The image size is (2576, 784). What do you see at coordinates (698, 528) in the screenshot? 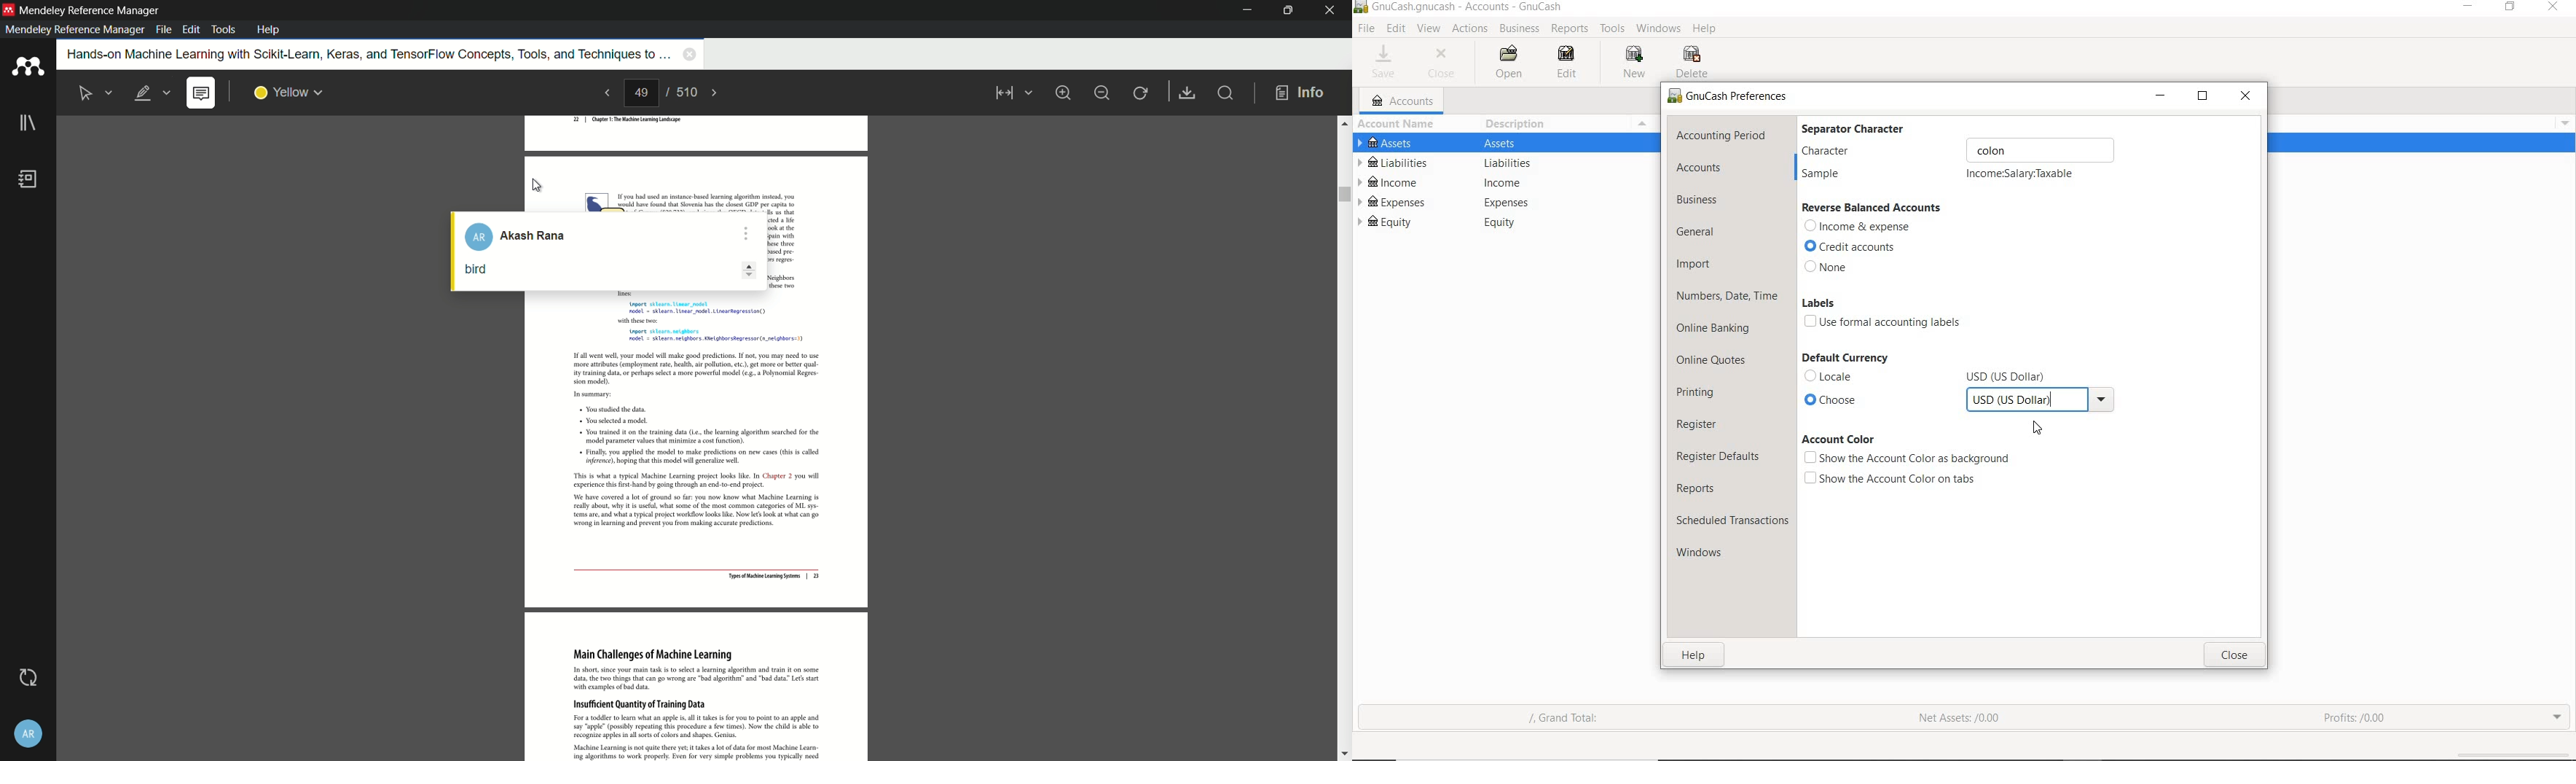
I see `book content` at bounding box center [698, 528].